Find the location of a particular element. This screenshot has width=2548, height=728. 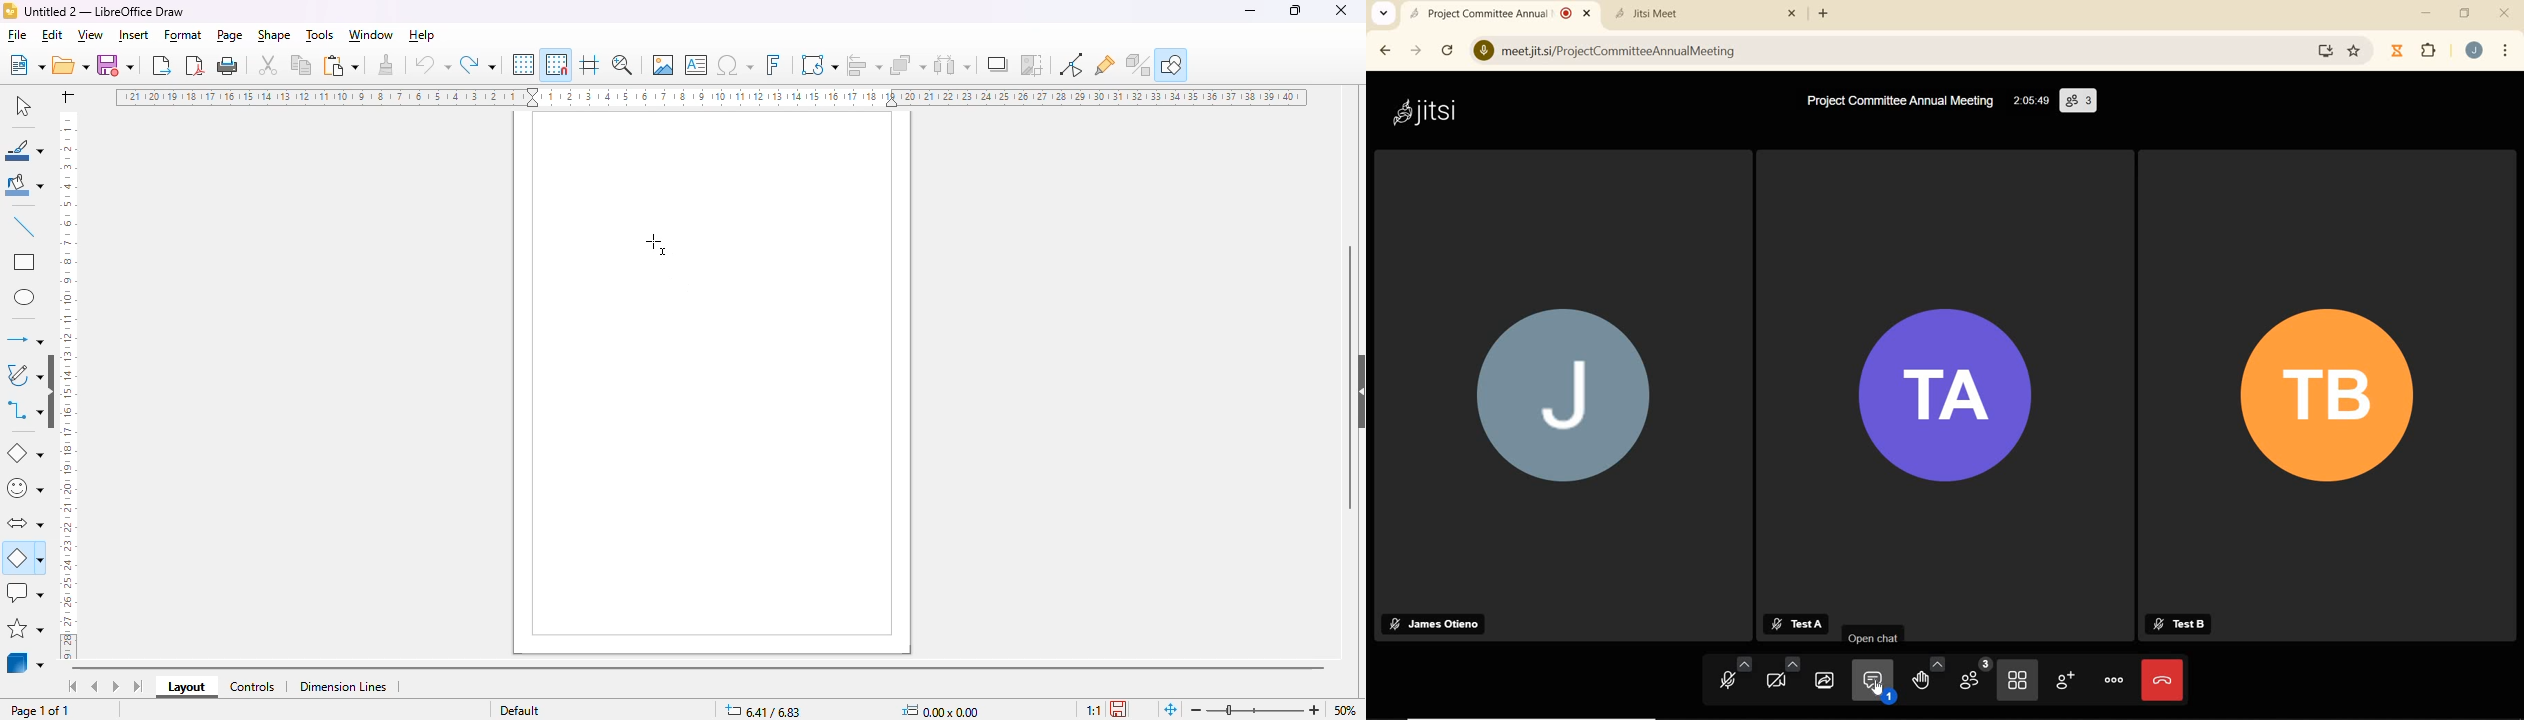

helplines while moving is located at coordinates (590, 65).